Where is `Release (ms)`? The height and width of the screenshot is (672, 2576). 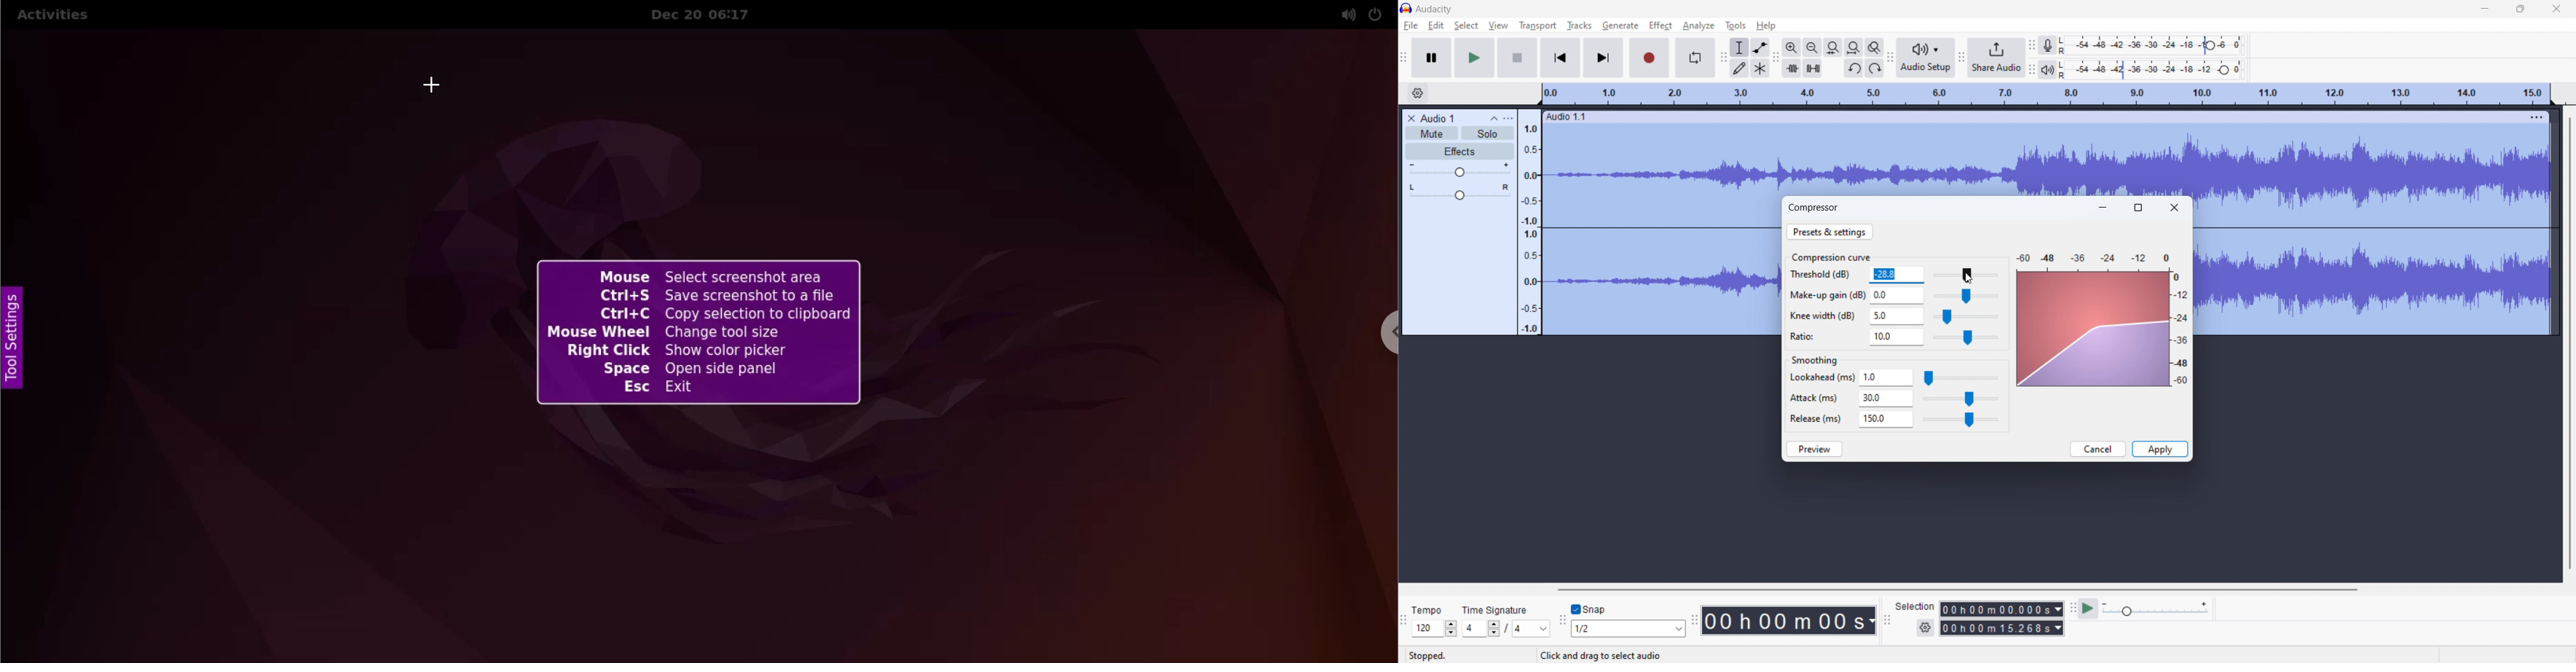 Release (ms) is located at coordinates (1816, 418).